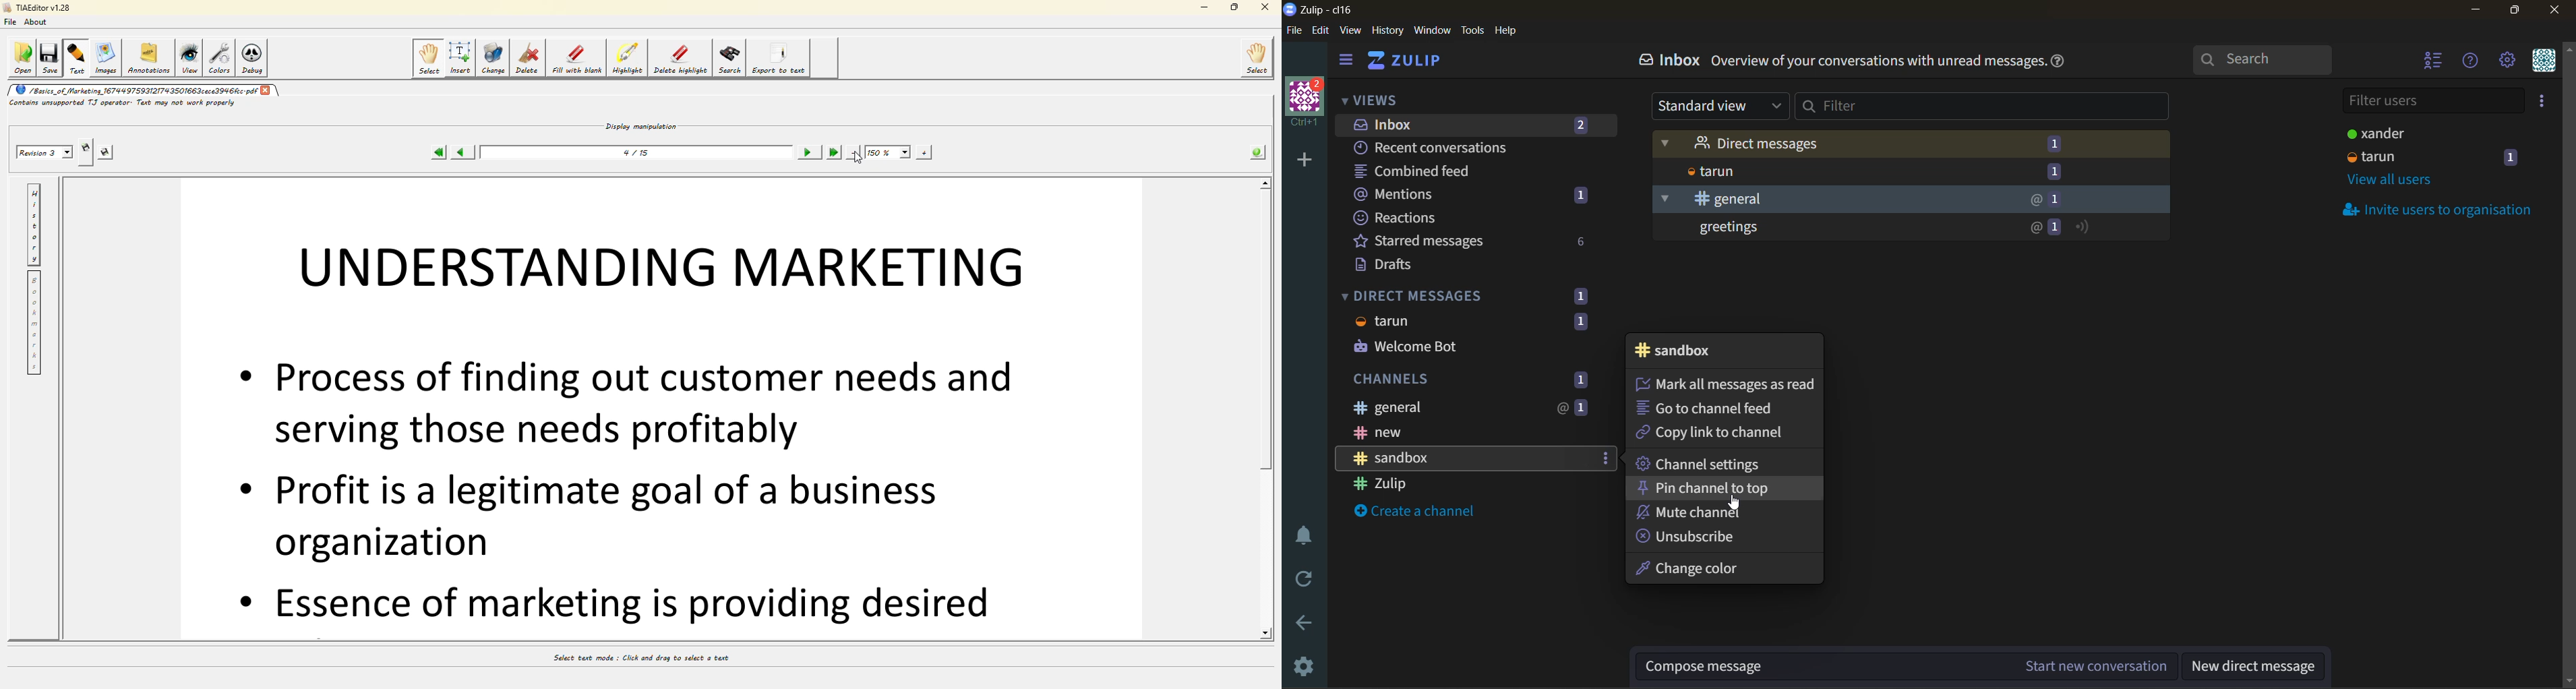  Describe the element at coordinates (1719, 407) in the screenshot. I see `go to channel feed` at that location.